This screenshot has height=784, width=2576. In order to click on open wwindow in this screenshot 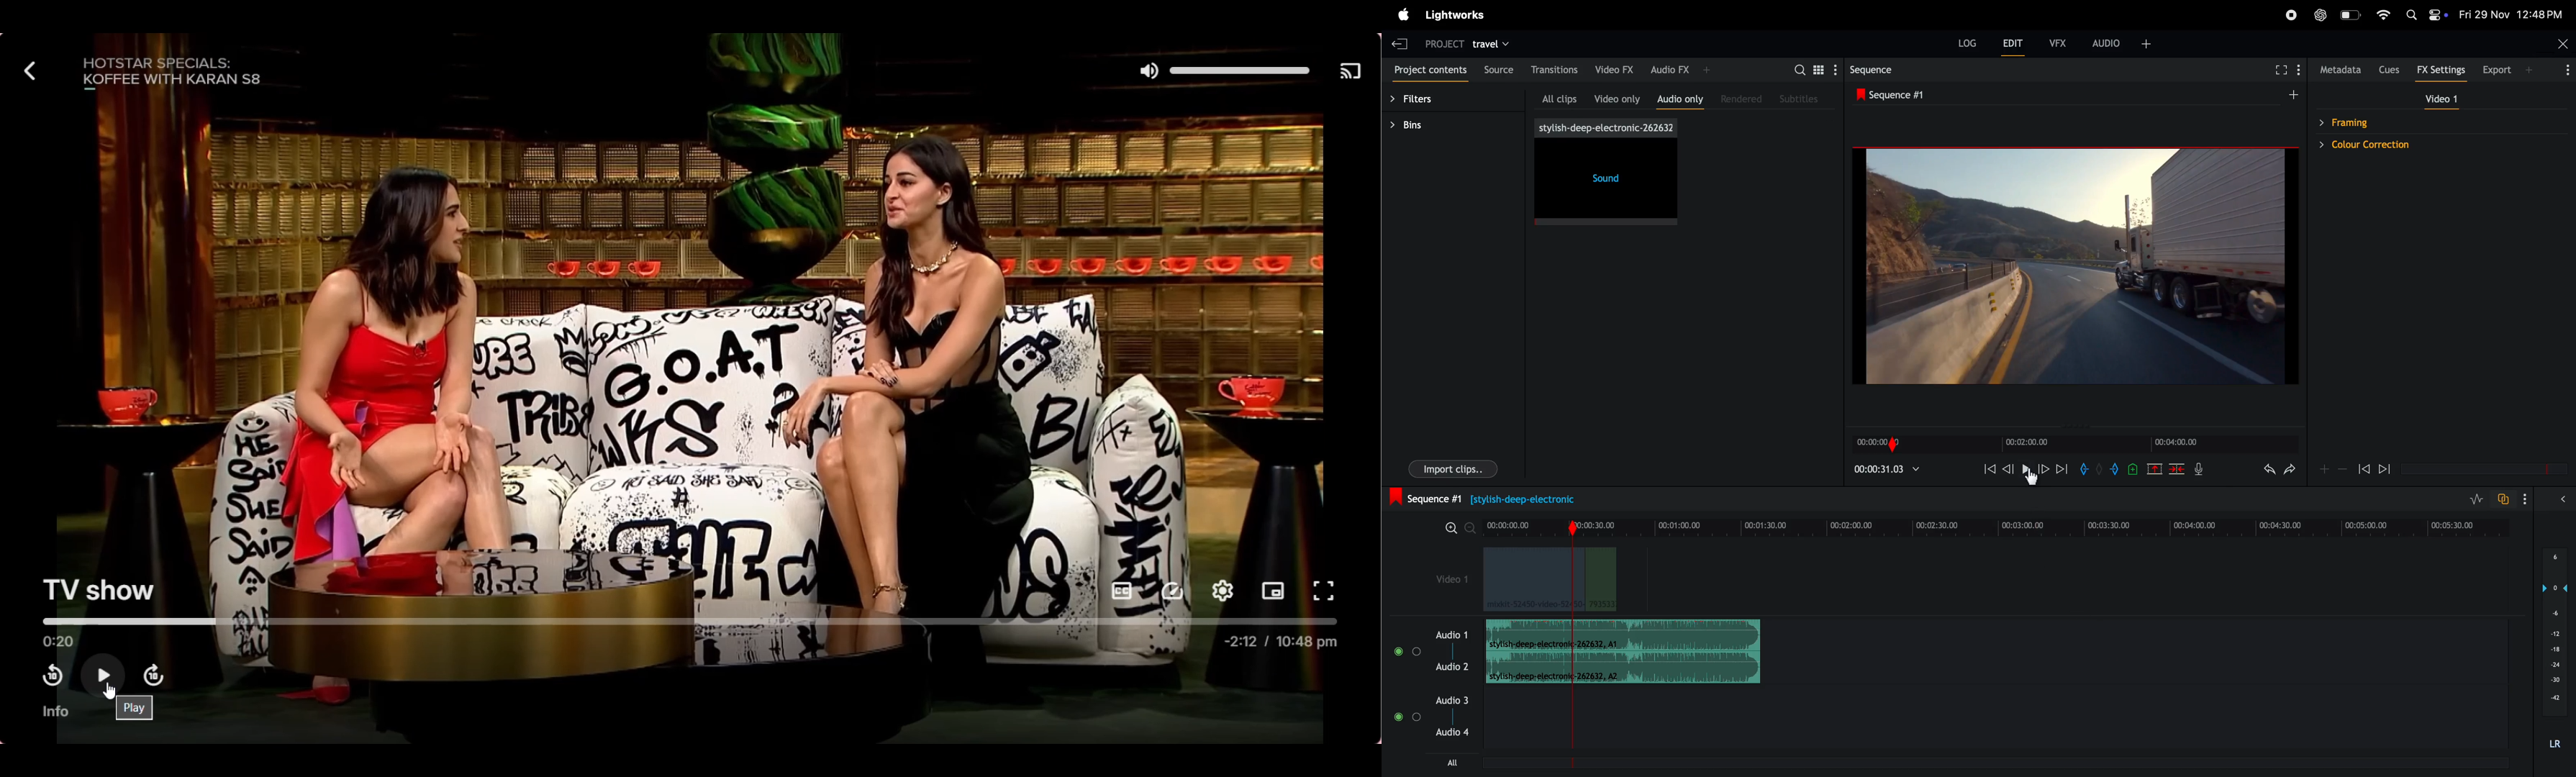, I will do `click(2568, 499)`.